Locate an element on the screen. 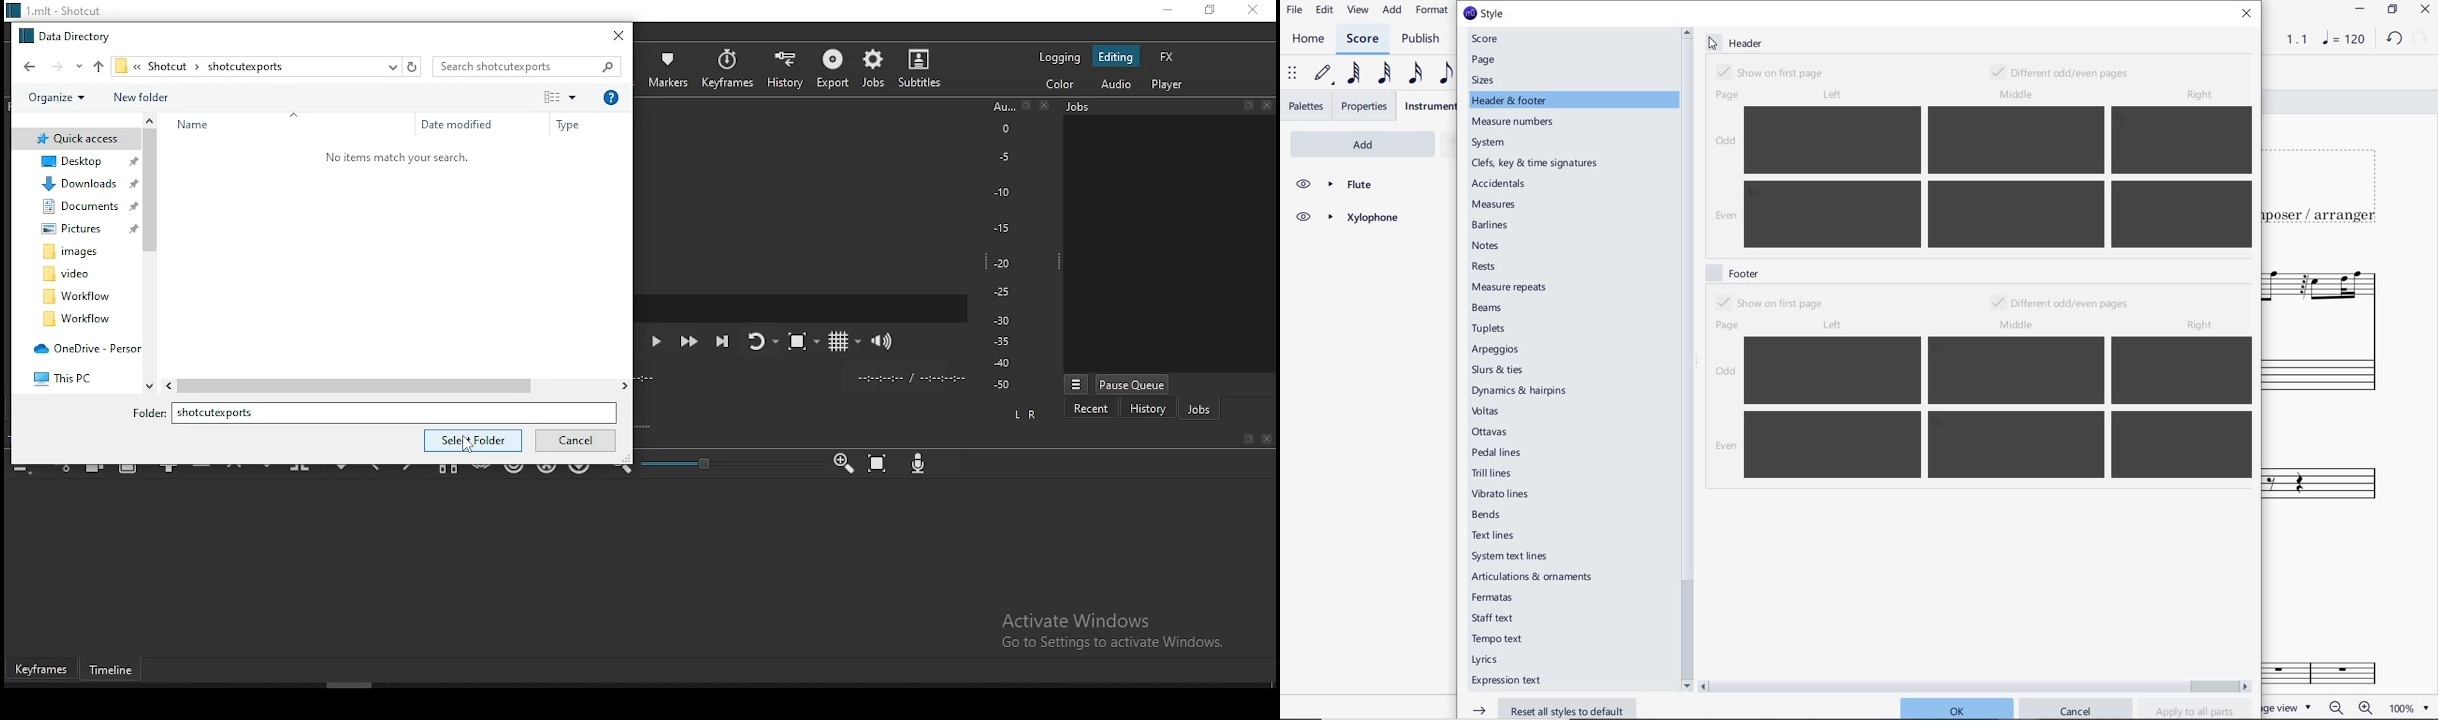 This screenshot has height=728, width=2464. close is located at coordinates (2250, 15).